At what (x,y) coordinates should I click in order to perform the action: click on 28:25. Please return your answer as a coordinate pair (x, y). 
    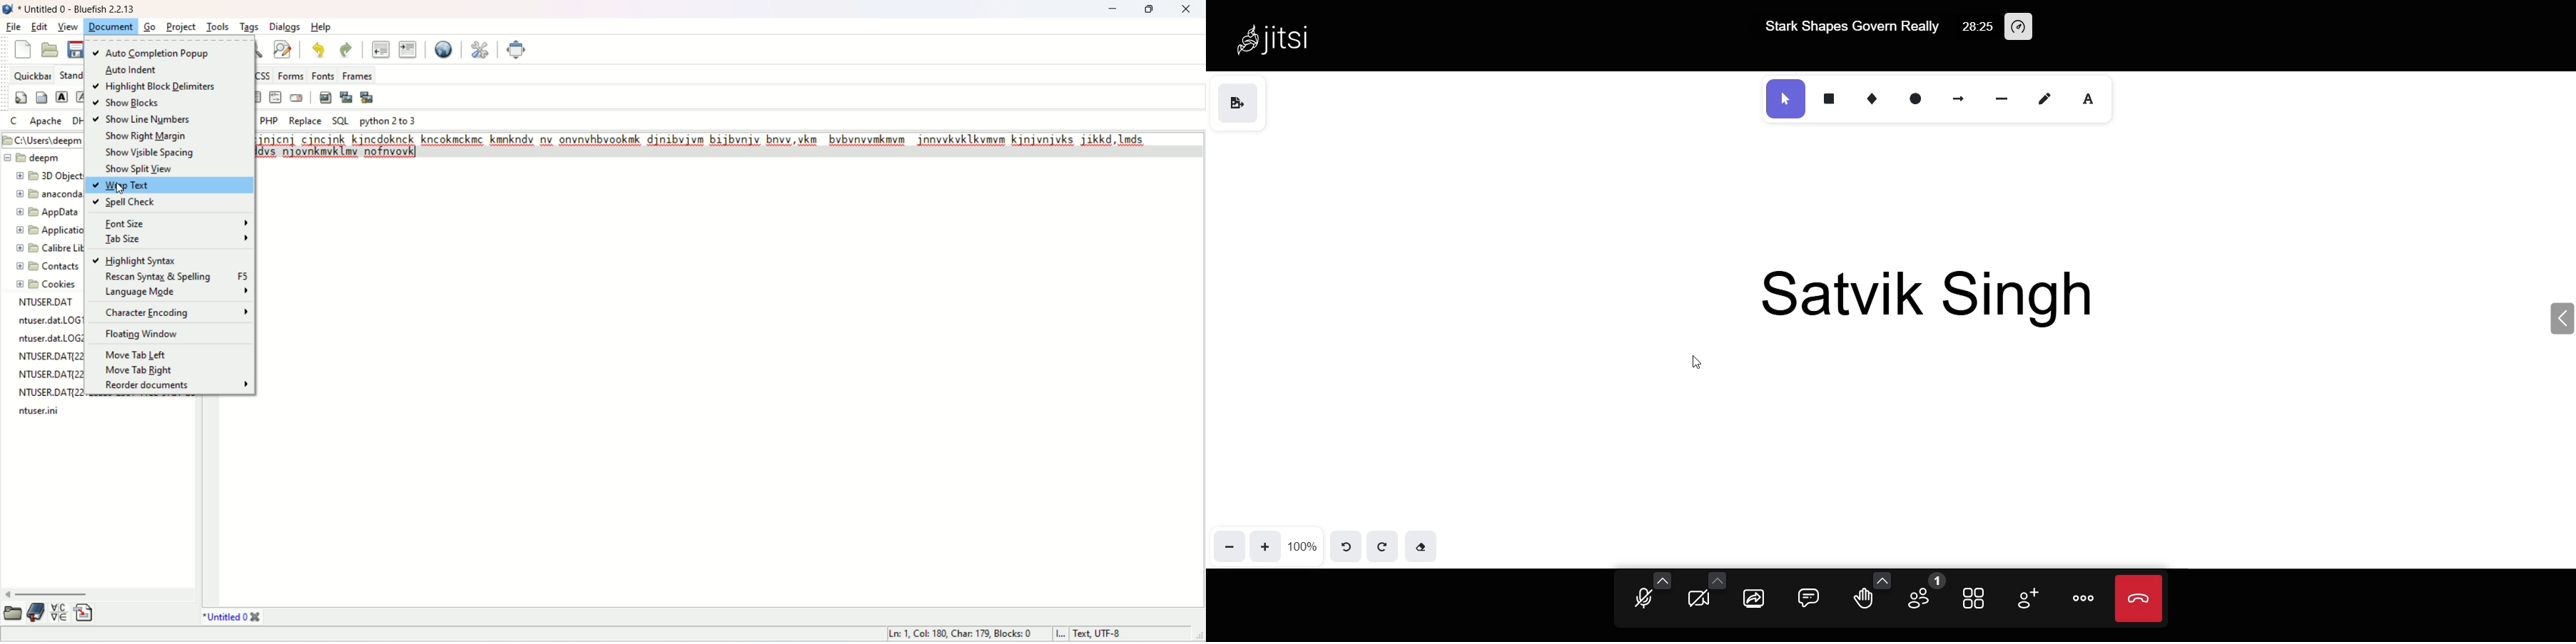
    Looking at the image, I should click on (1976, 25).